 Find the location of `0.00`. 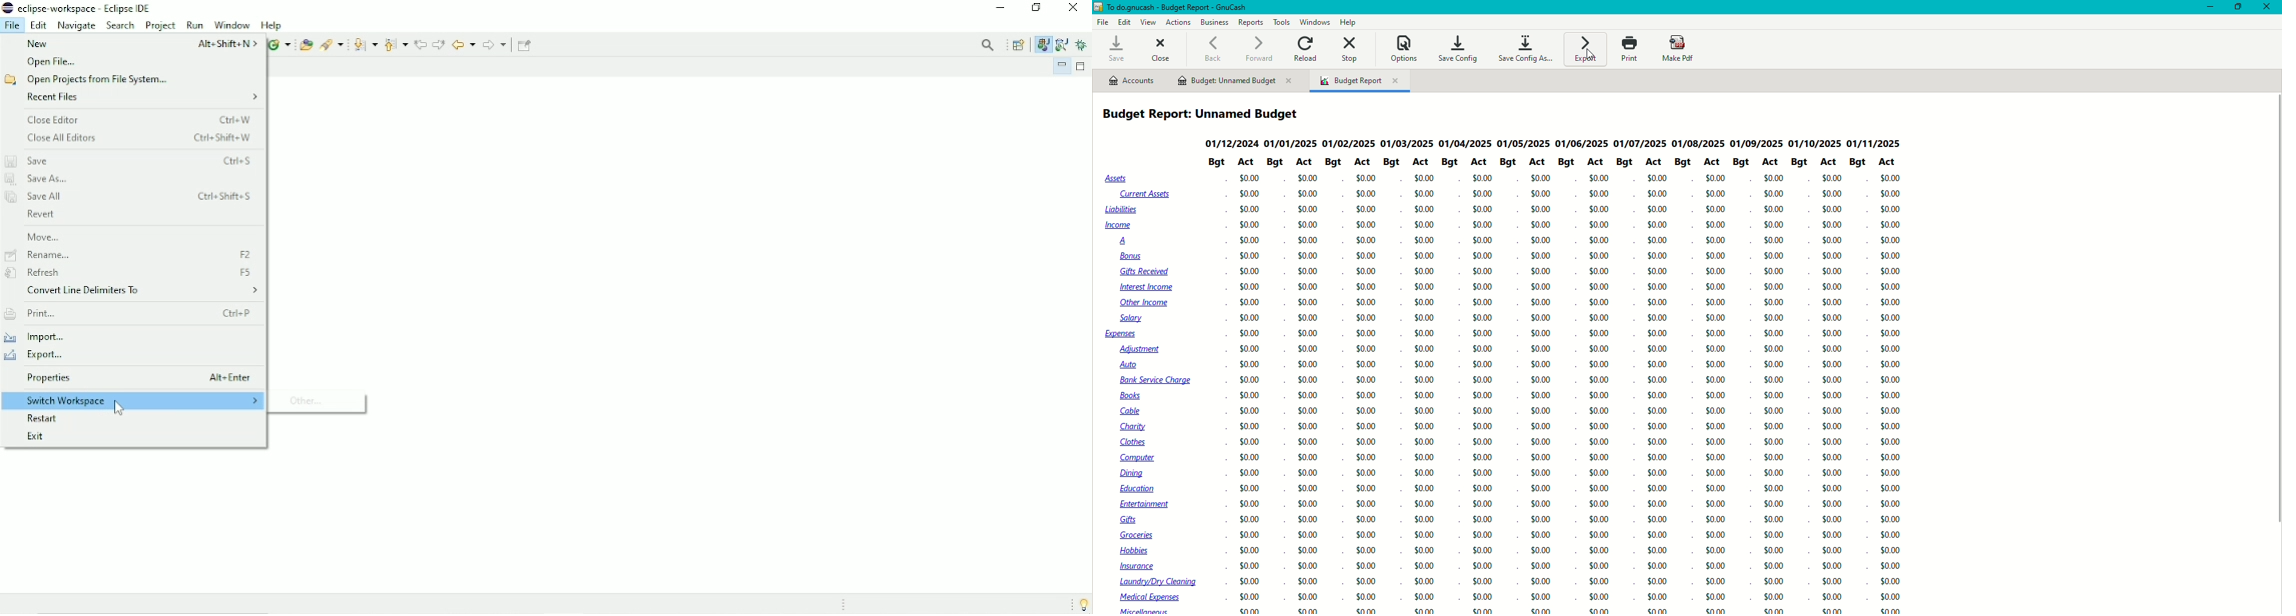

0.00 is located at coordinates (1307, 271).